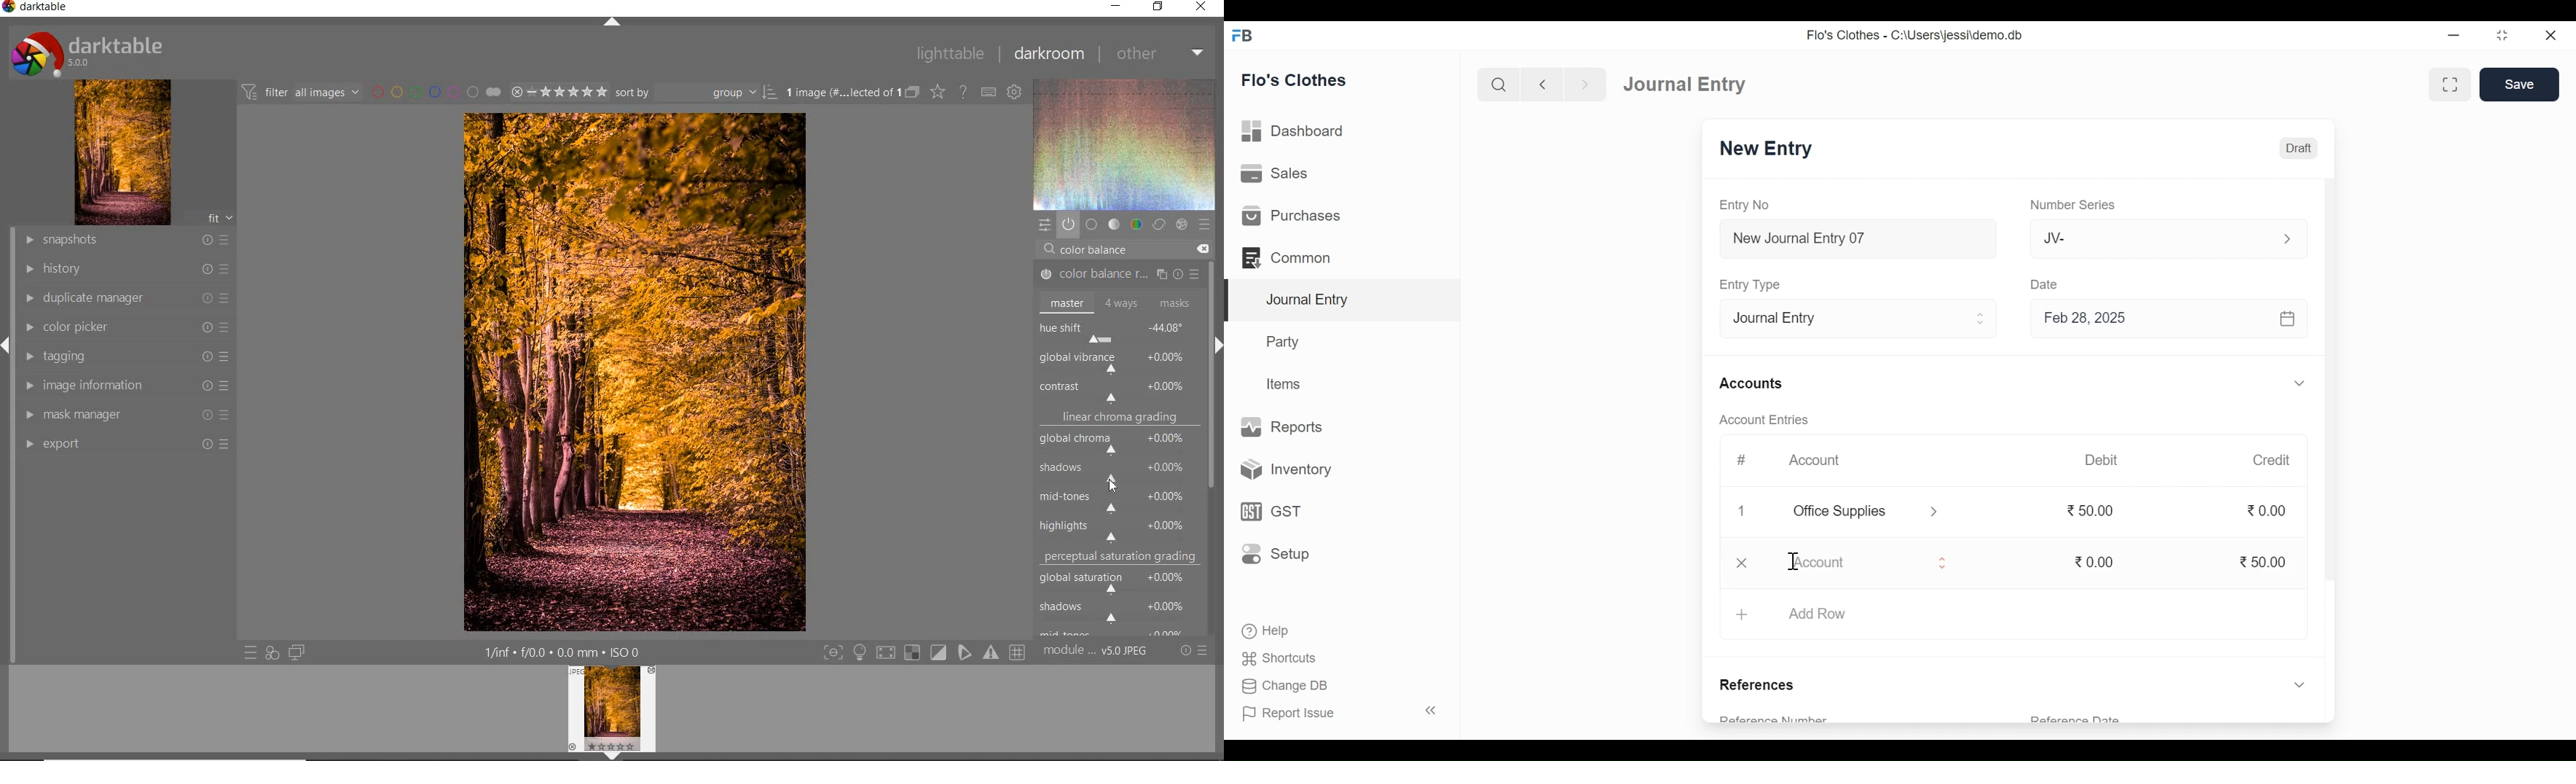 The height and width of the screenshot is (784, 2576). I want to click on Accounts, so click(1751, 384).